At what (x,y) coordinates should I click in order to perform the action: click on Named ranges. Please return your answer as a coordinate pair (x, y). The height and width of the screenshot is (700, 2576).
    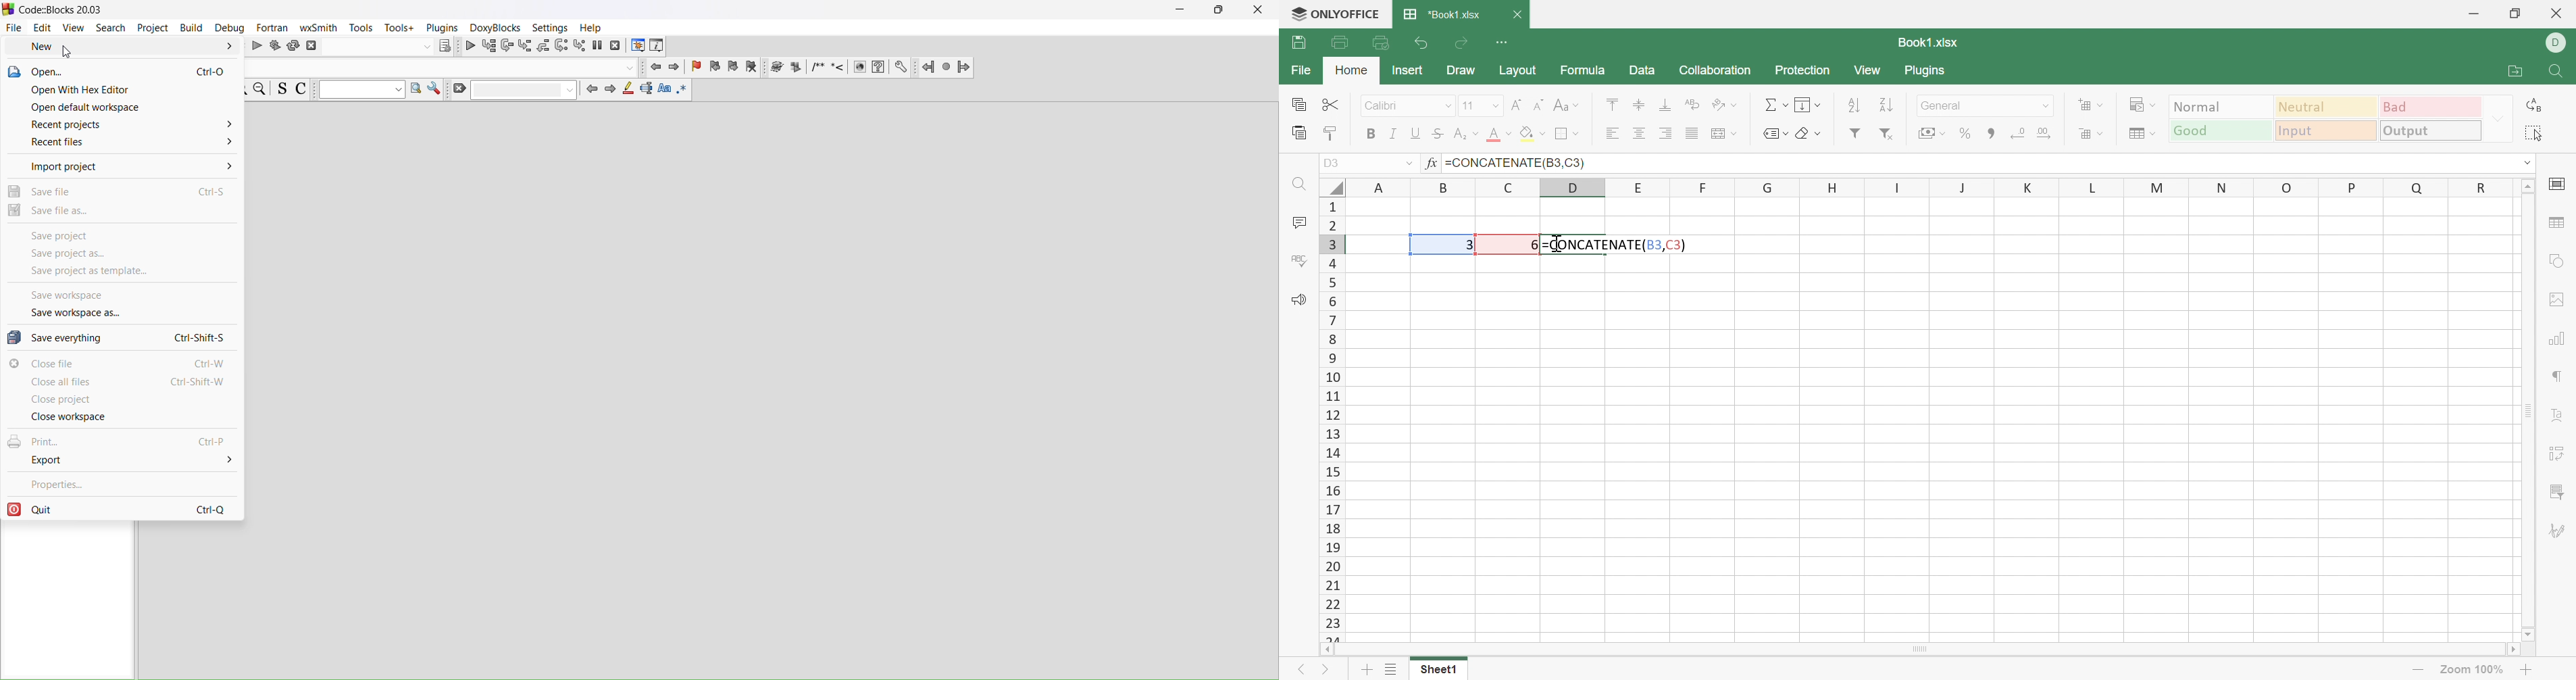
    Looking at the image, I should click on (1774, 132).